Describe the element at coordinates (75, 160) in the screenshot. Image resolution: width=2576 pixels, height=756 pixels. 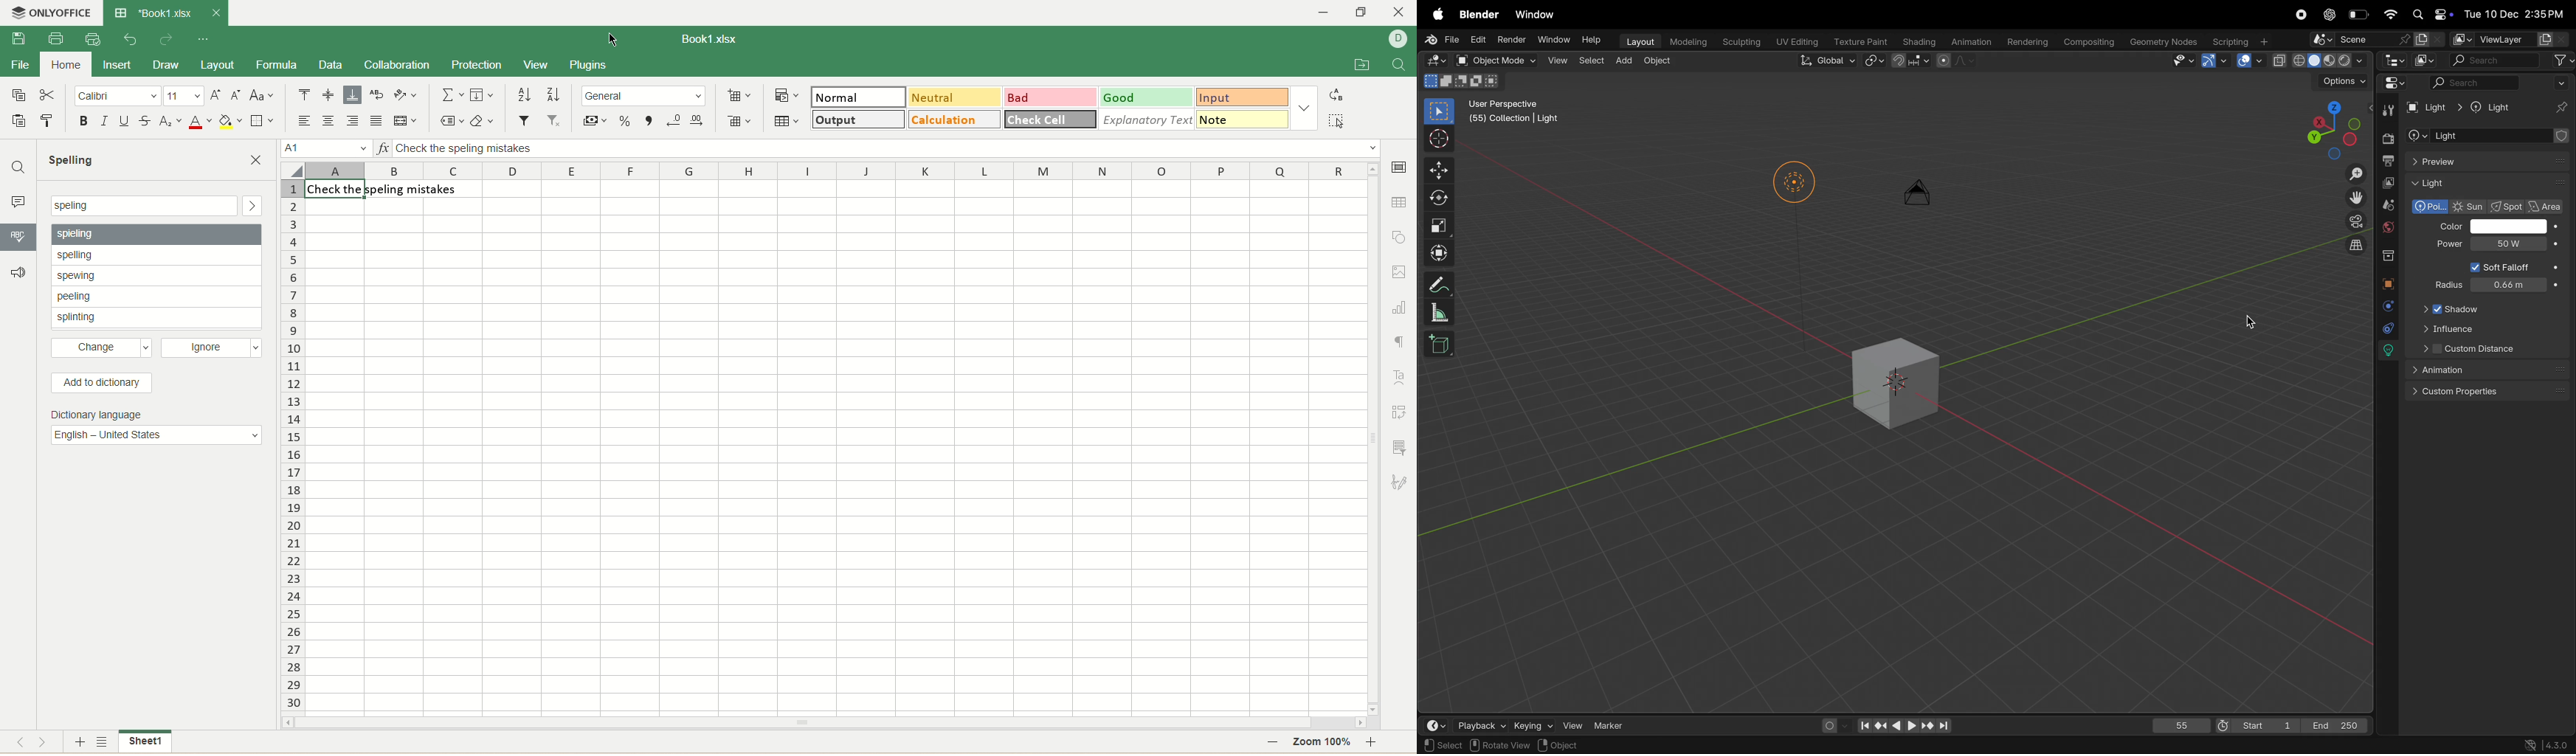
I see `spelling` at that location.